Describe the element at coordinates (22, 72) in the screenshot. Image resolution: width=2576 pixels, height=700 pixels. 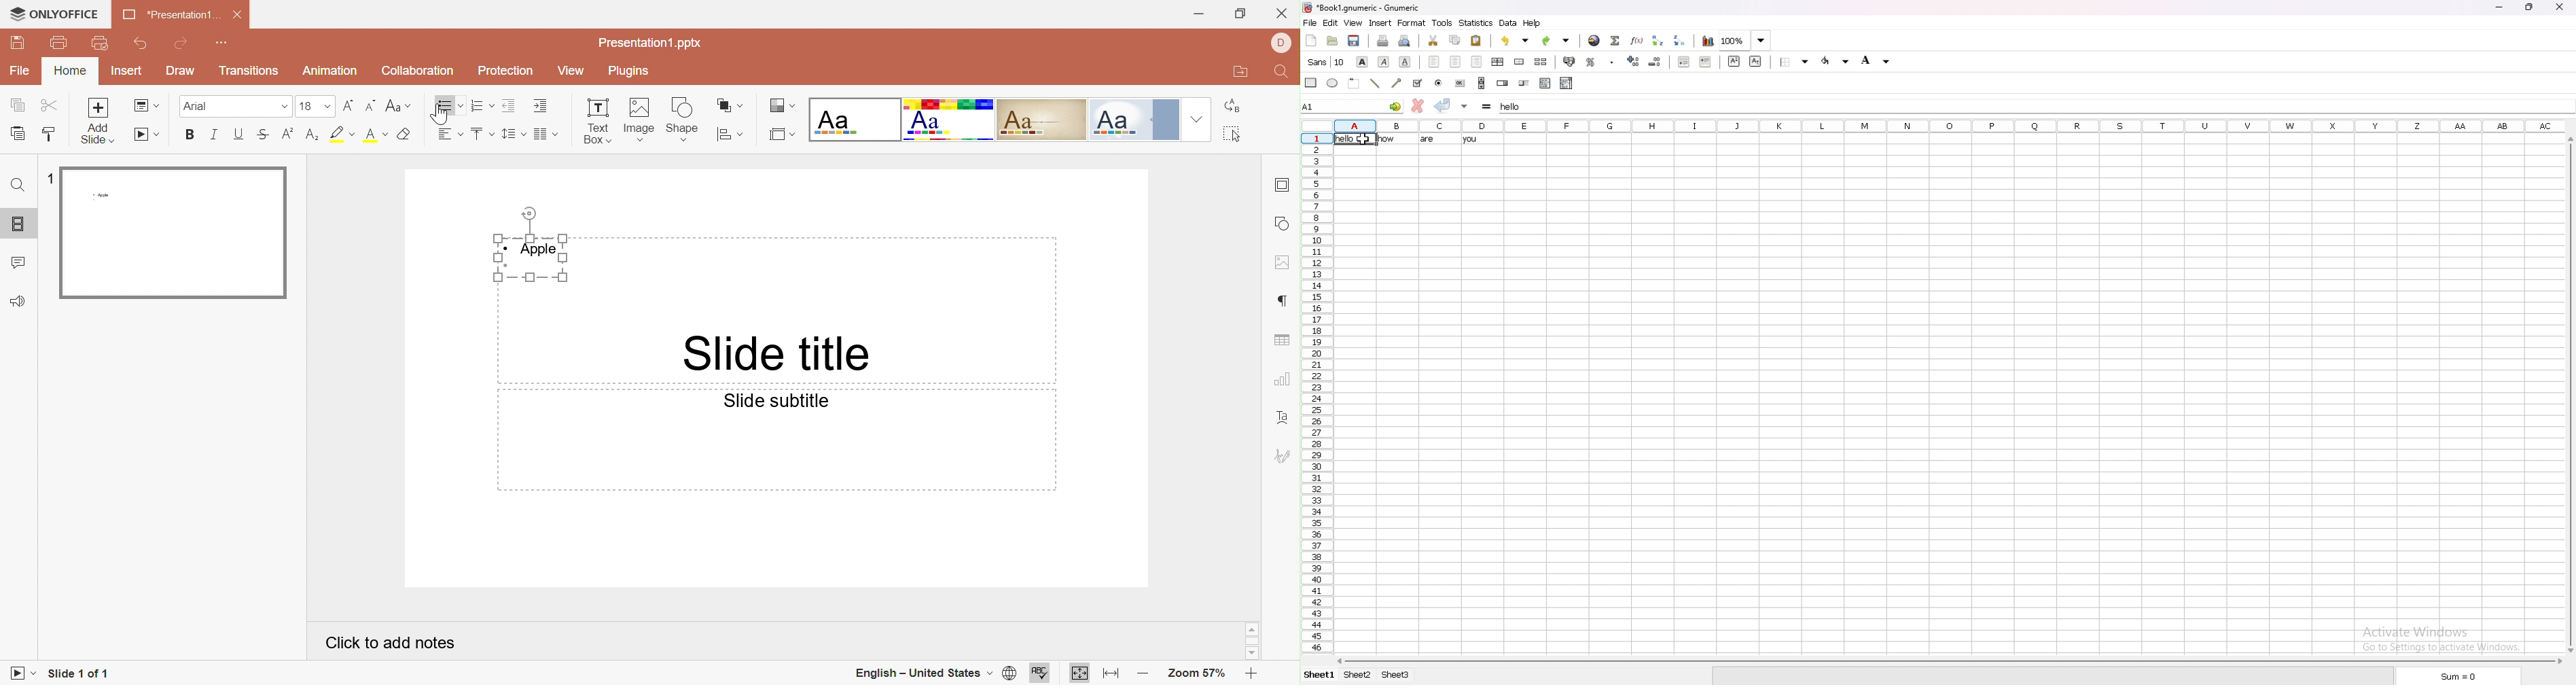
I see `File` at that location.